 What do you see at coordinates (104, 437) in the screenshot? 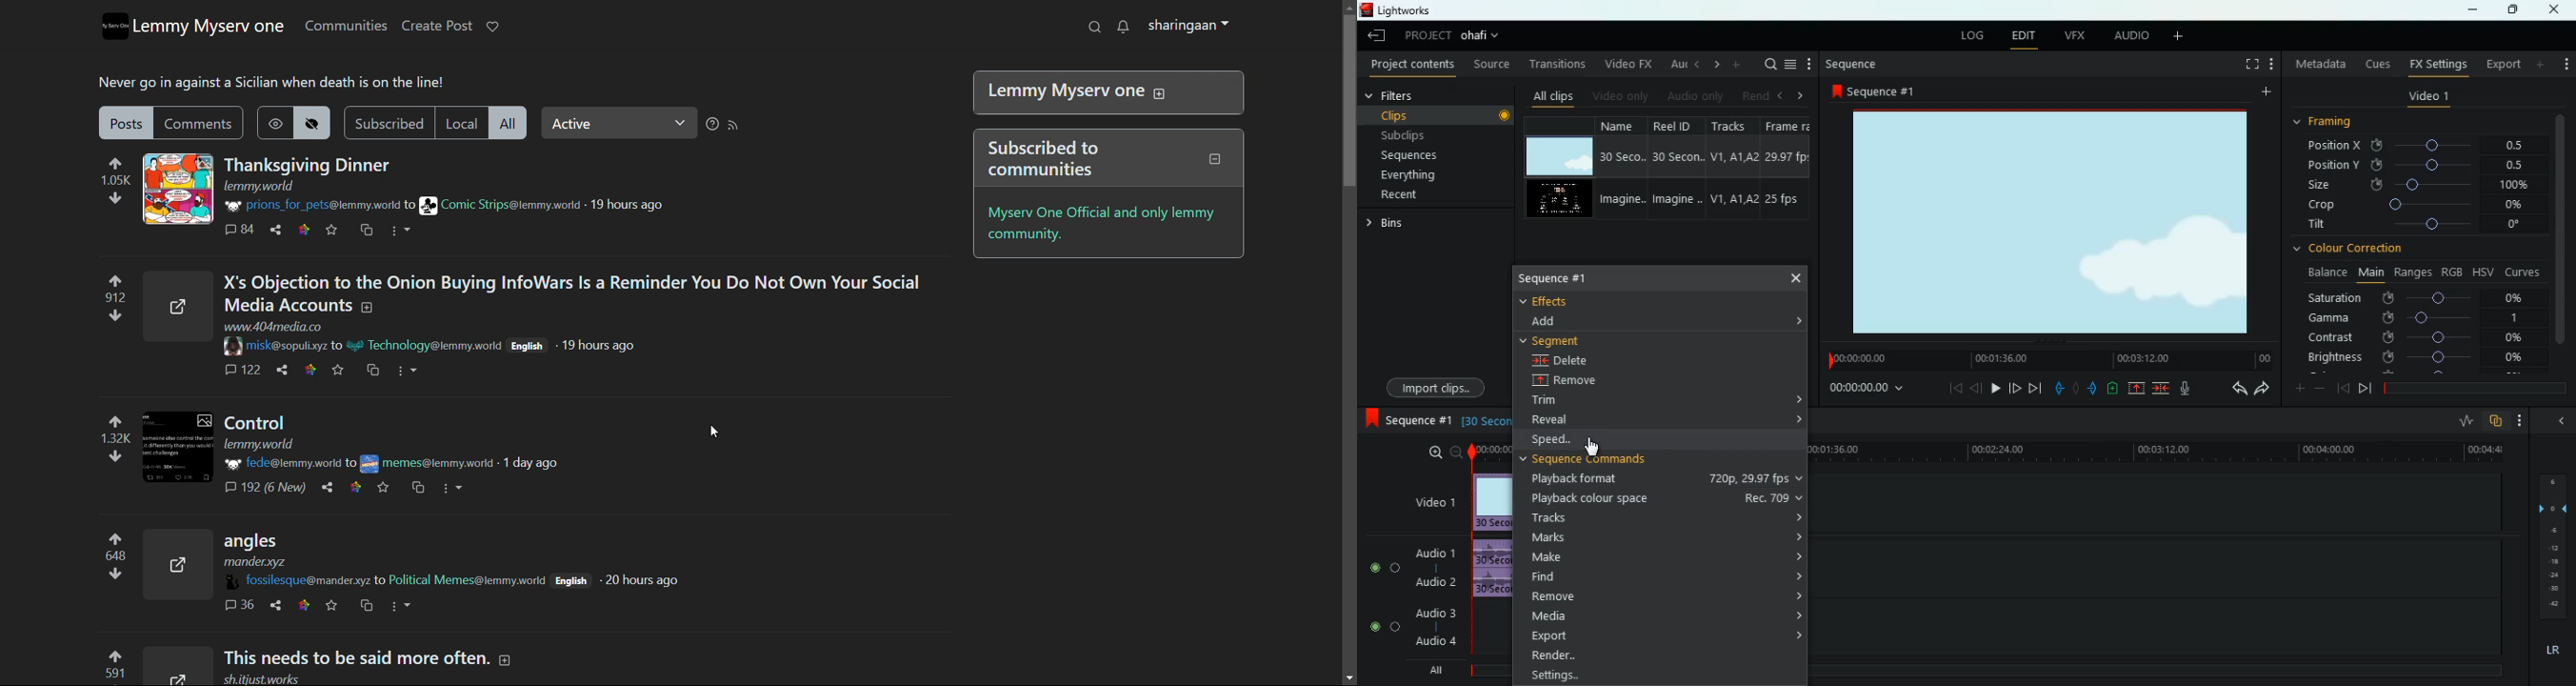
I see `upvote and downvote` at bounding box center [104, 437].